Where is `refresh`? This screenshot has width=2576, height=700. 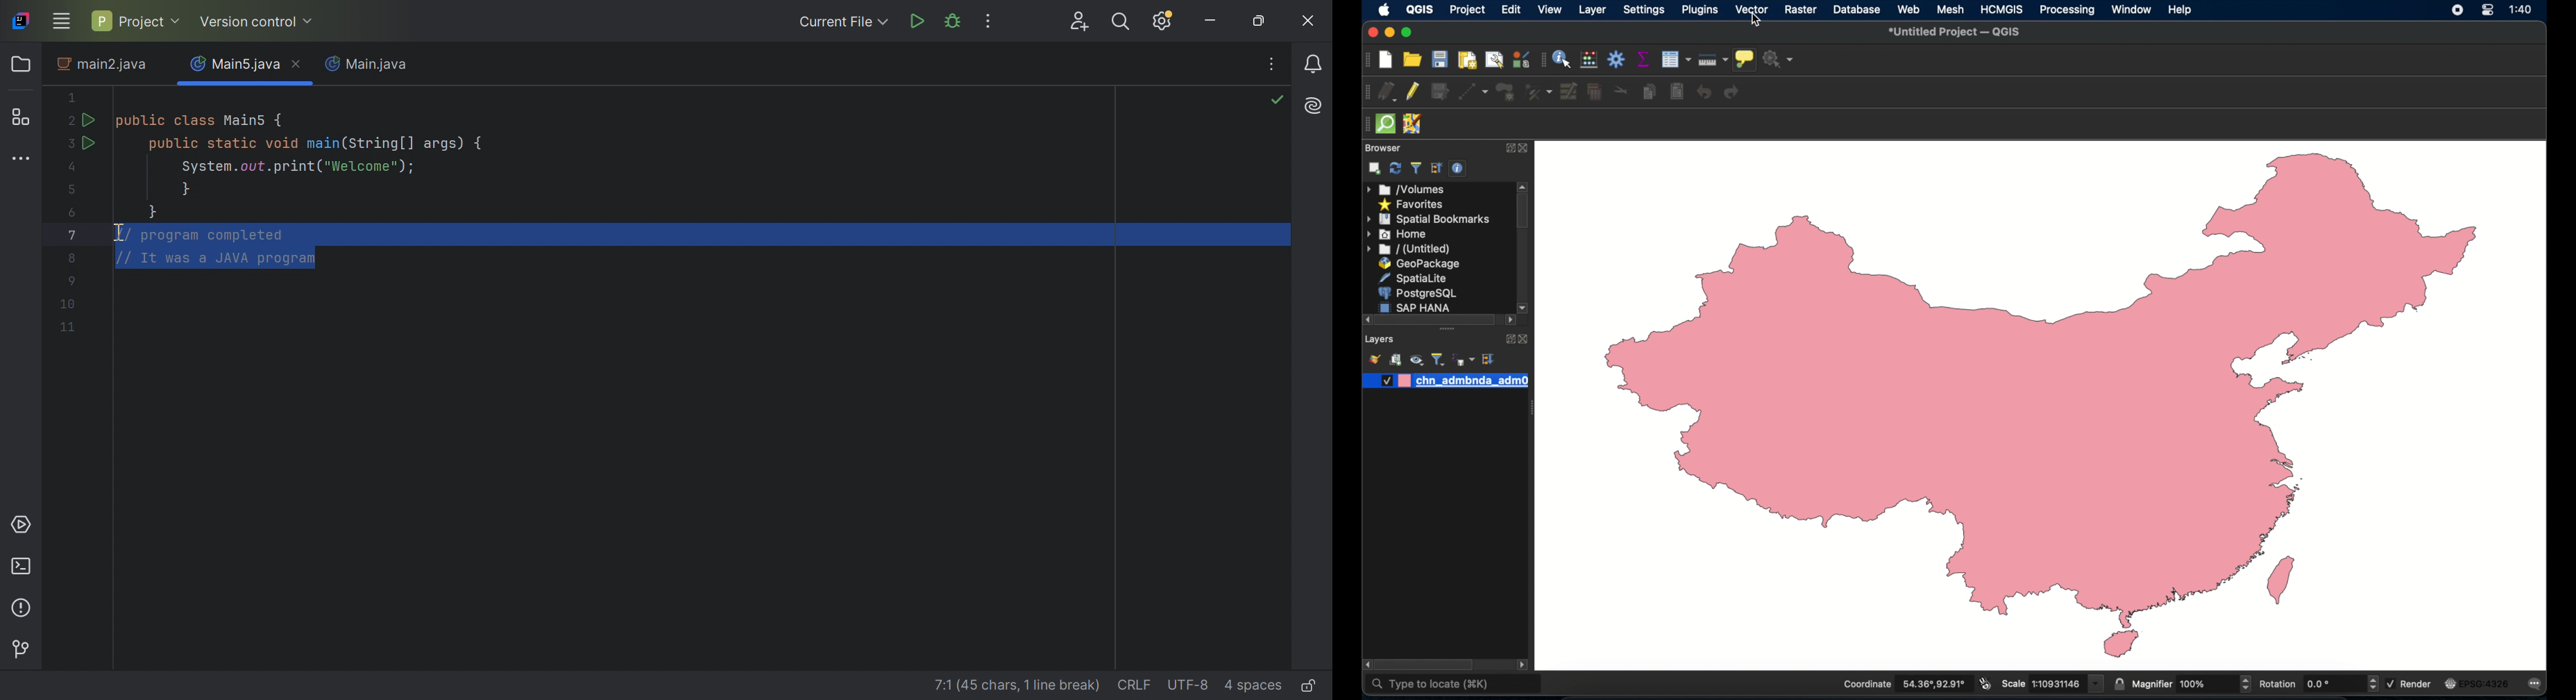
refresh is located at coordinates (1395, 168).